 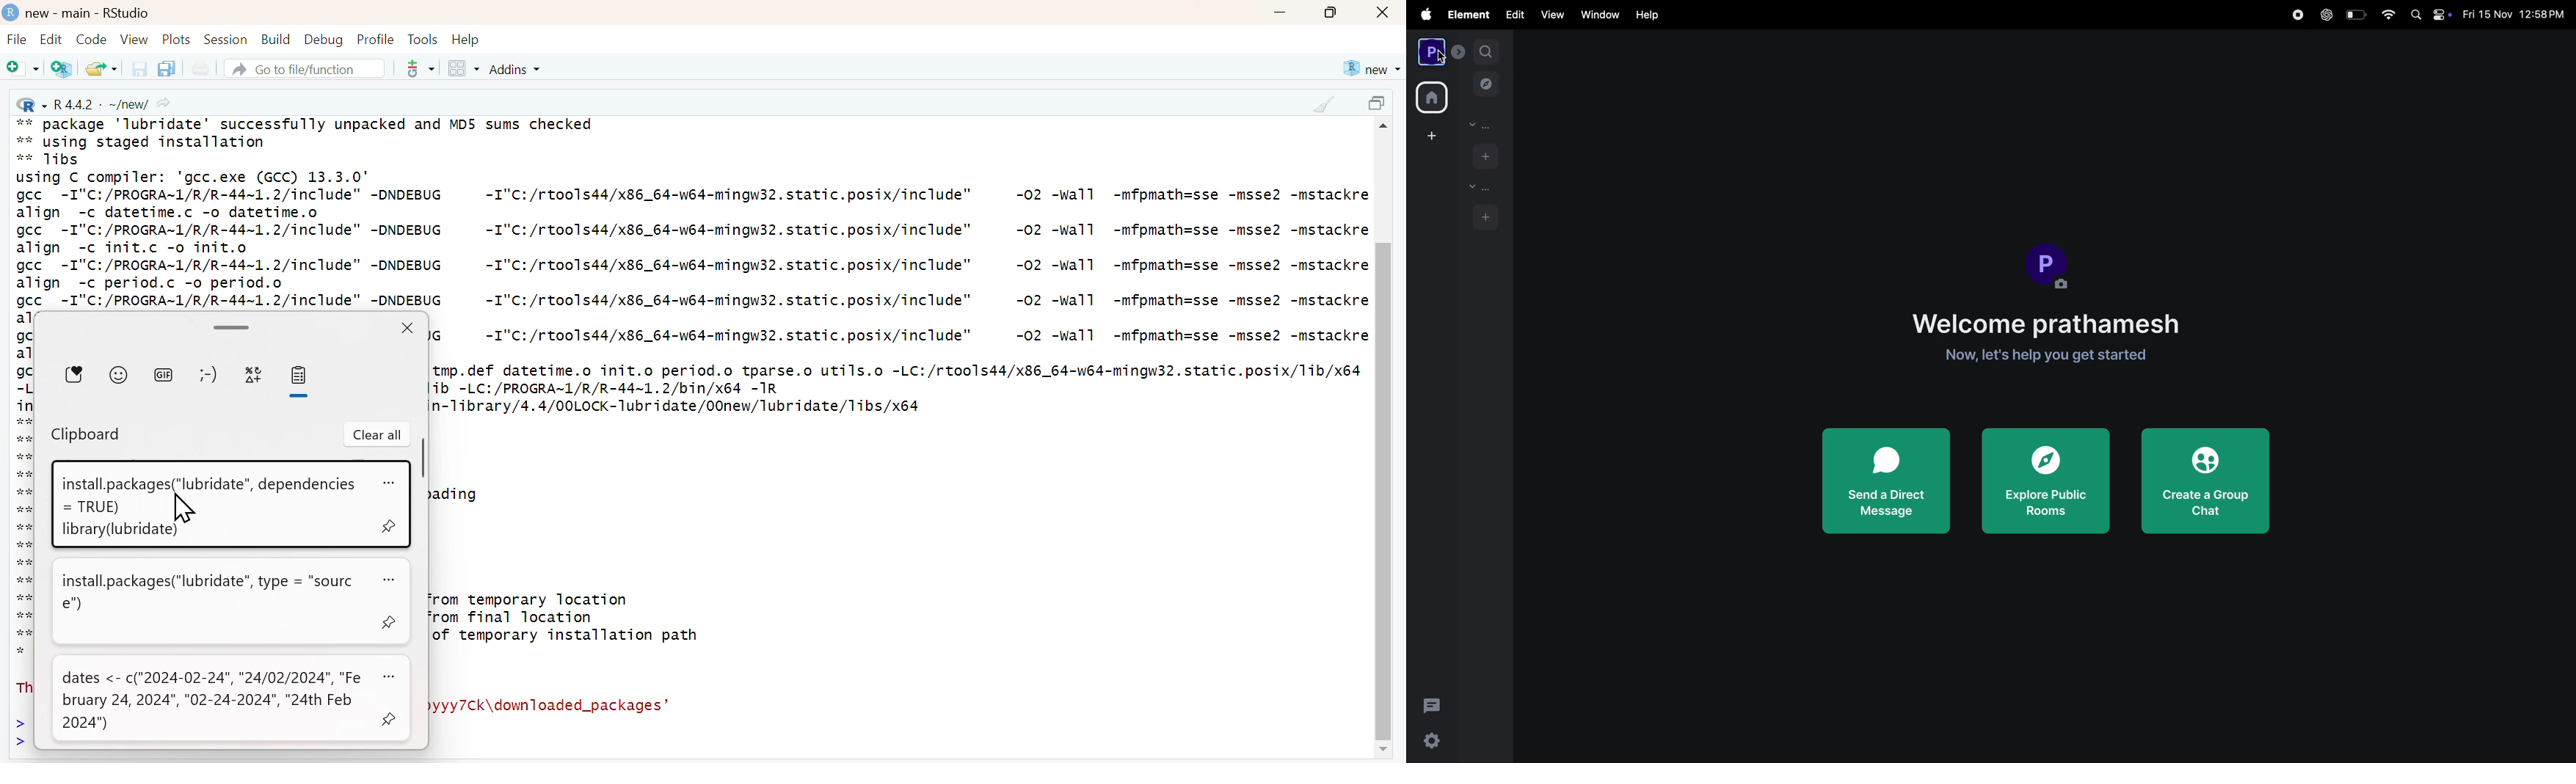 I want to click on Tools, so click(x=423, y=39).